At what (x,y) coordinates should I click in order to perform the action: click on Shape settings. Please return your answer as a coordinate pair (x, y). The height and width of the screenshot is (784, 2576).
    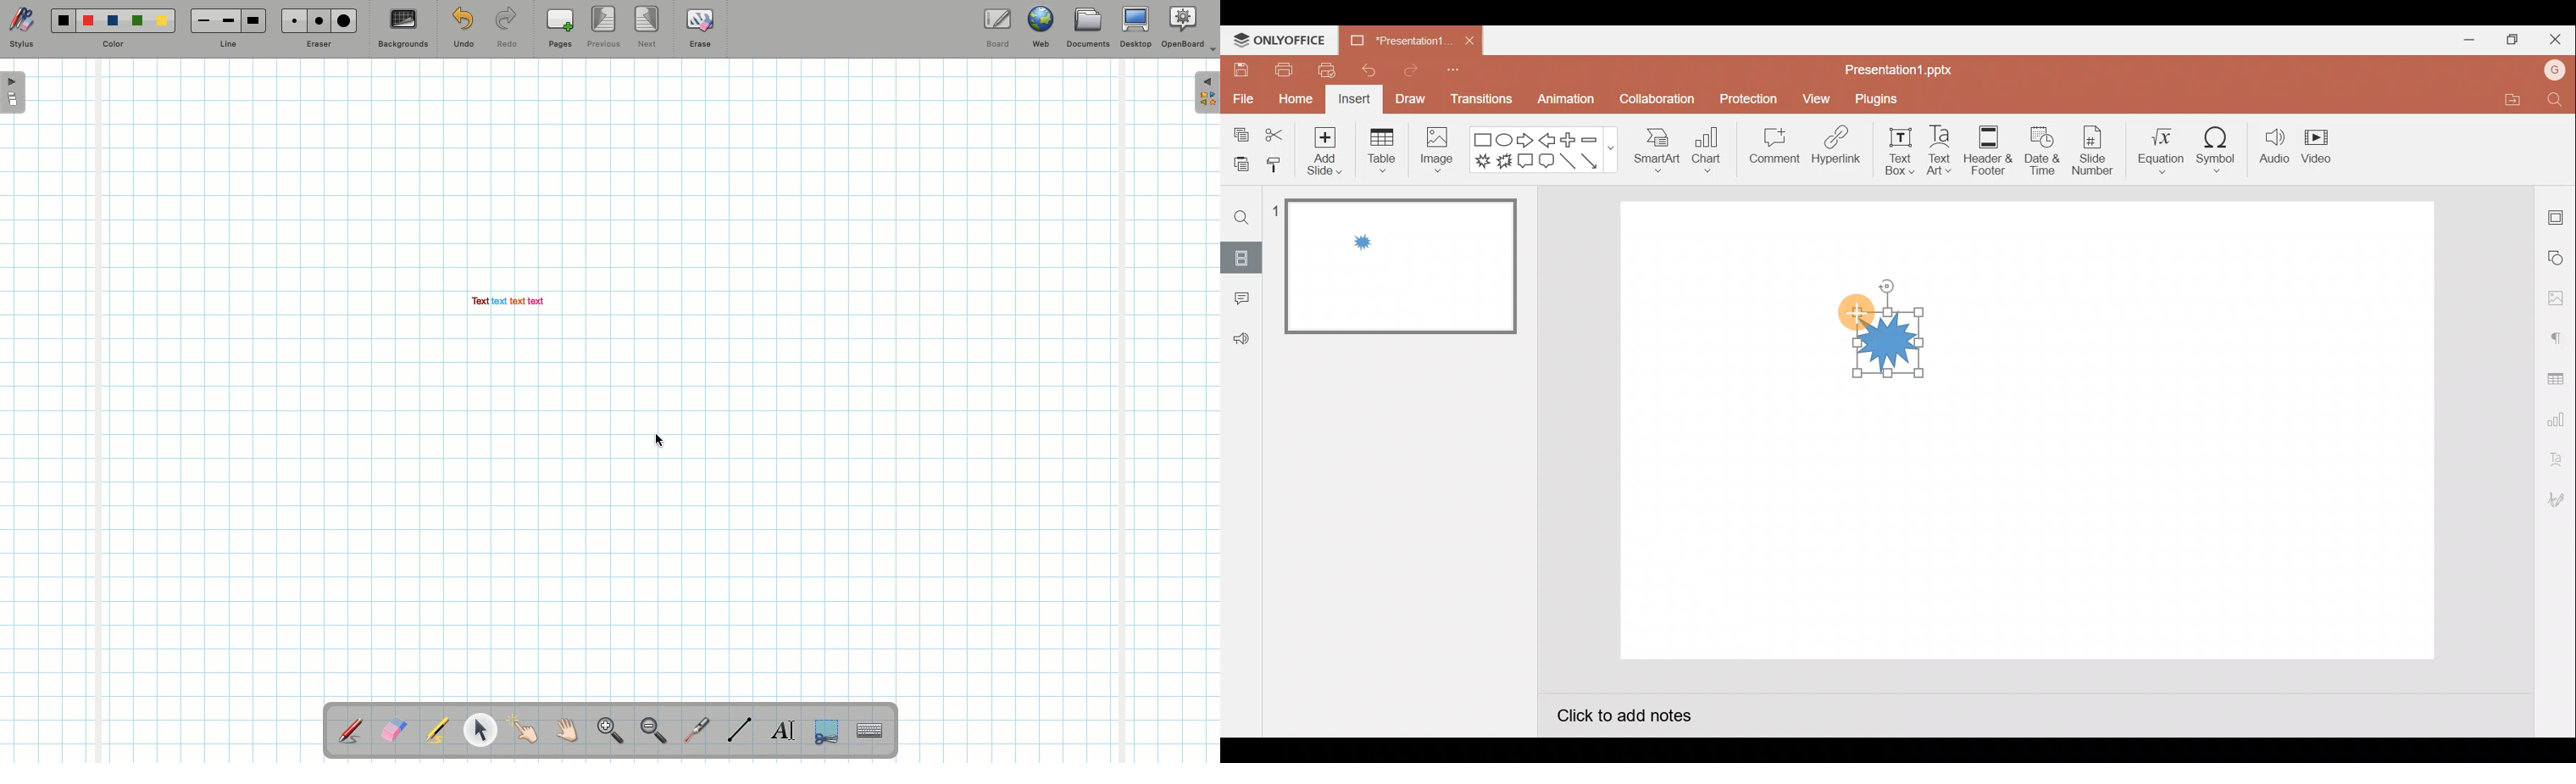
    Looking at the image, I should click on (2558, 256).